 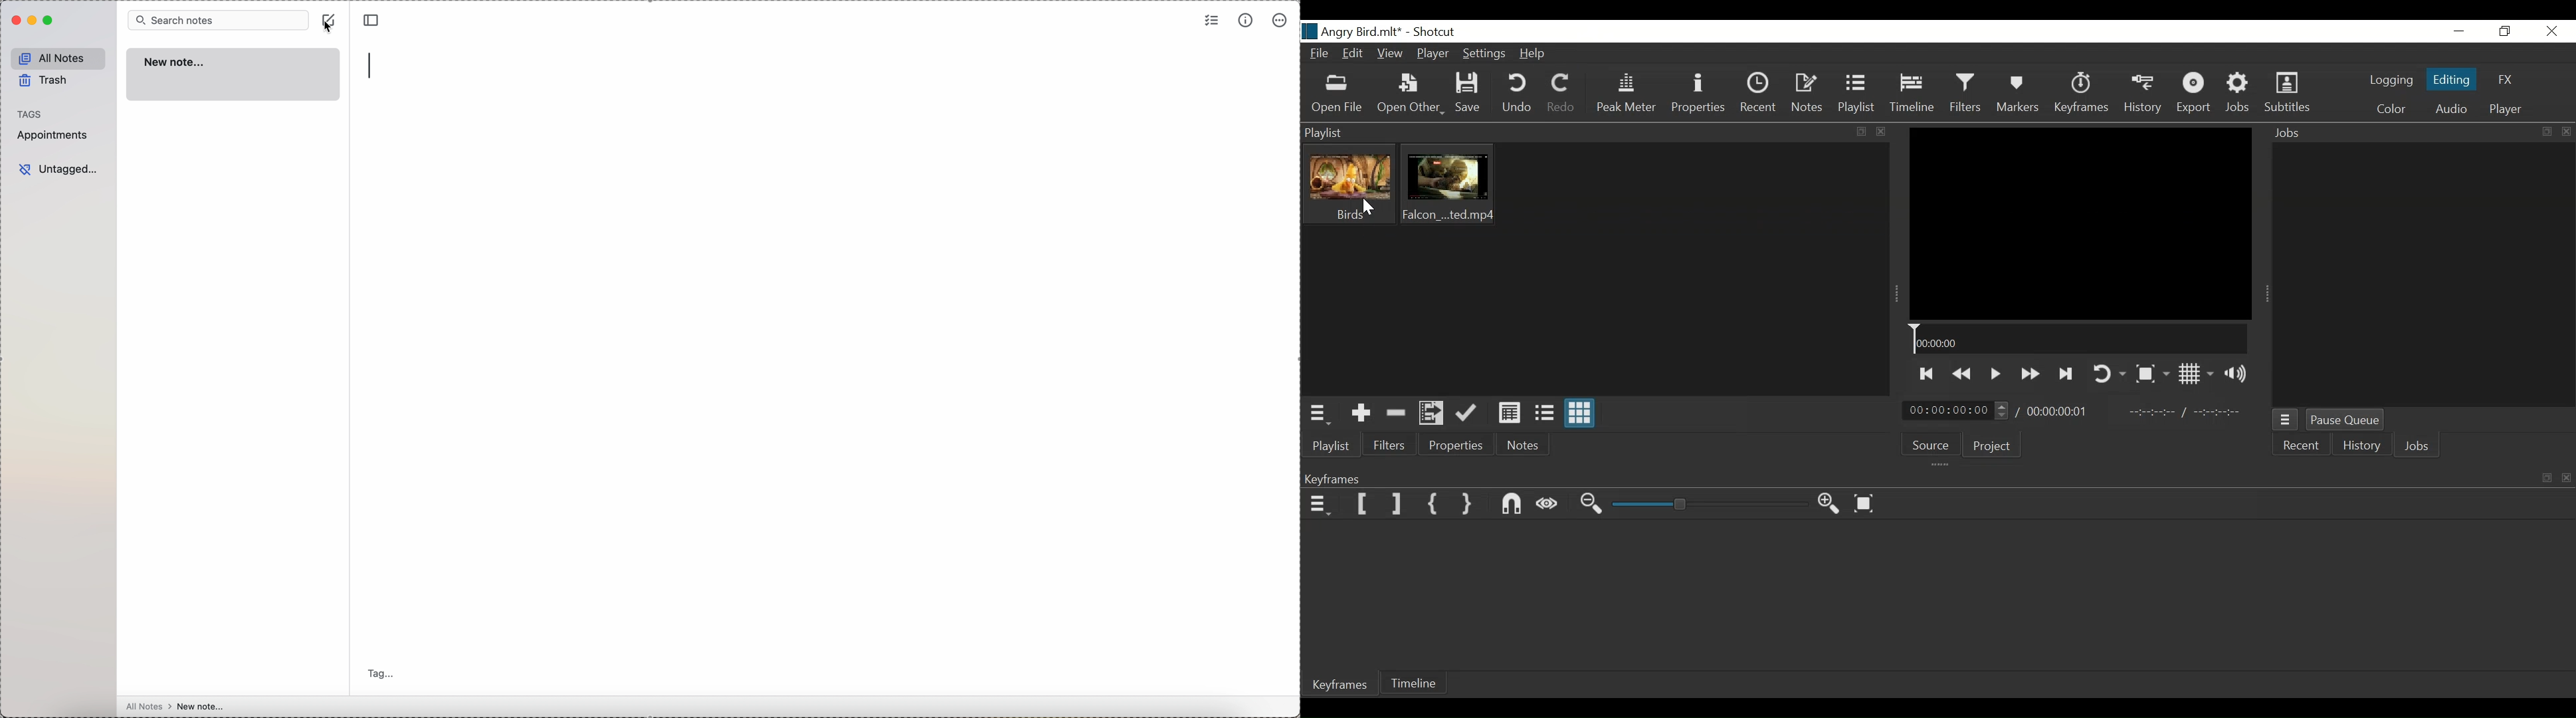 What do you see at coordinates (2420, 272) in the screenshot?
I see `Jobs Panel` at bounding box center [2420, 272].